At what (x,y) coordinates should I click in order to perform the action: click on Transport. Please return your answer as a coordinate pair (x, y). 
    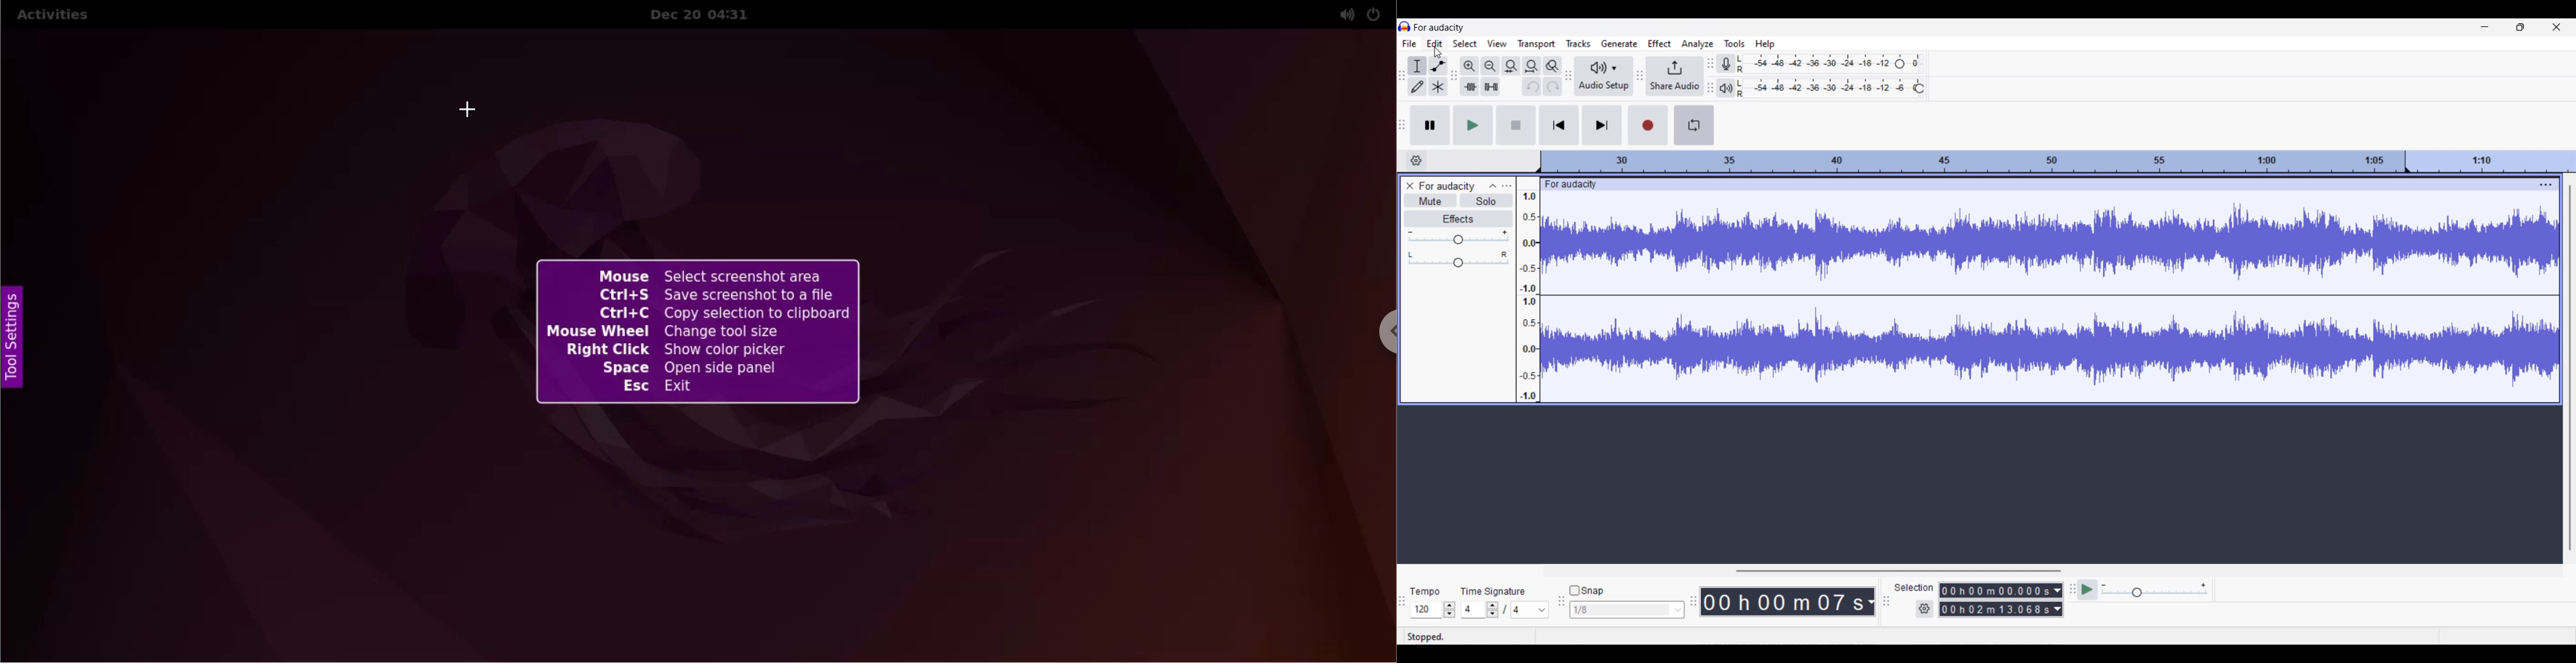
    Looking at the image, I should click on (1537, 44).